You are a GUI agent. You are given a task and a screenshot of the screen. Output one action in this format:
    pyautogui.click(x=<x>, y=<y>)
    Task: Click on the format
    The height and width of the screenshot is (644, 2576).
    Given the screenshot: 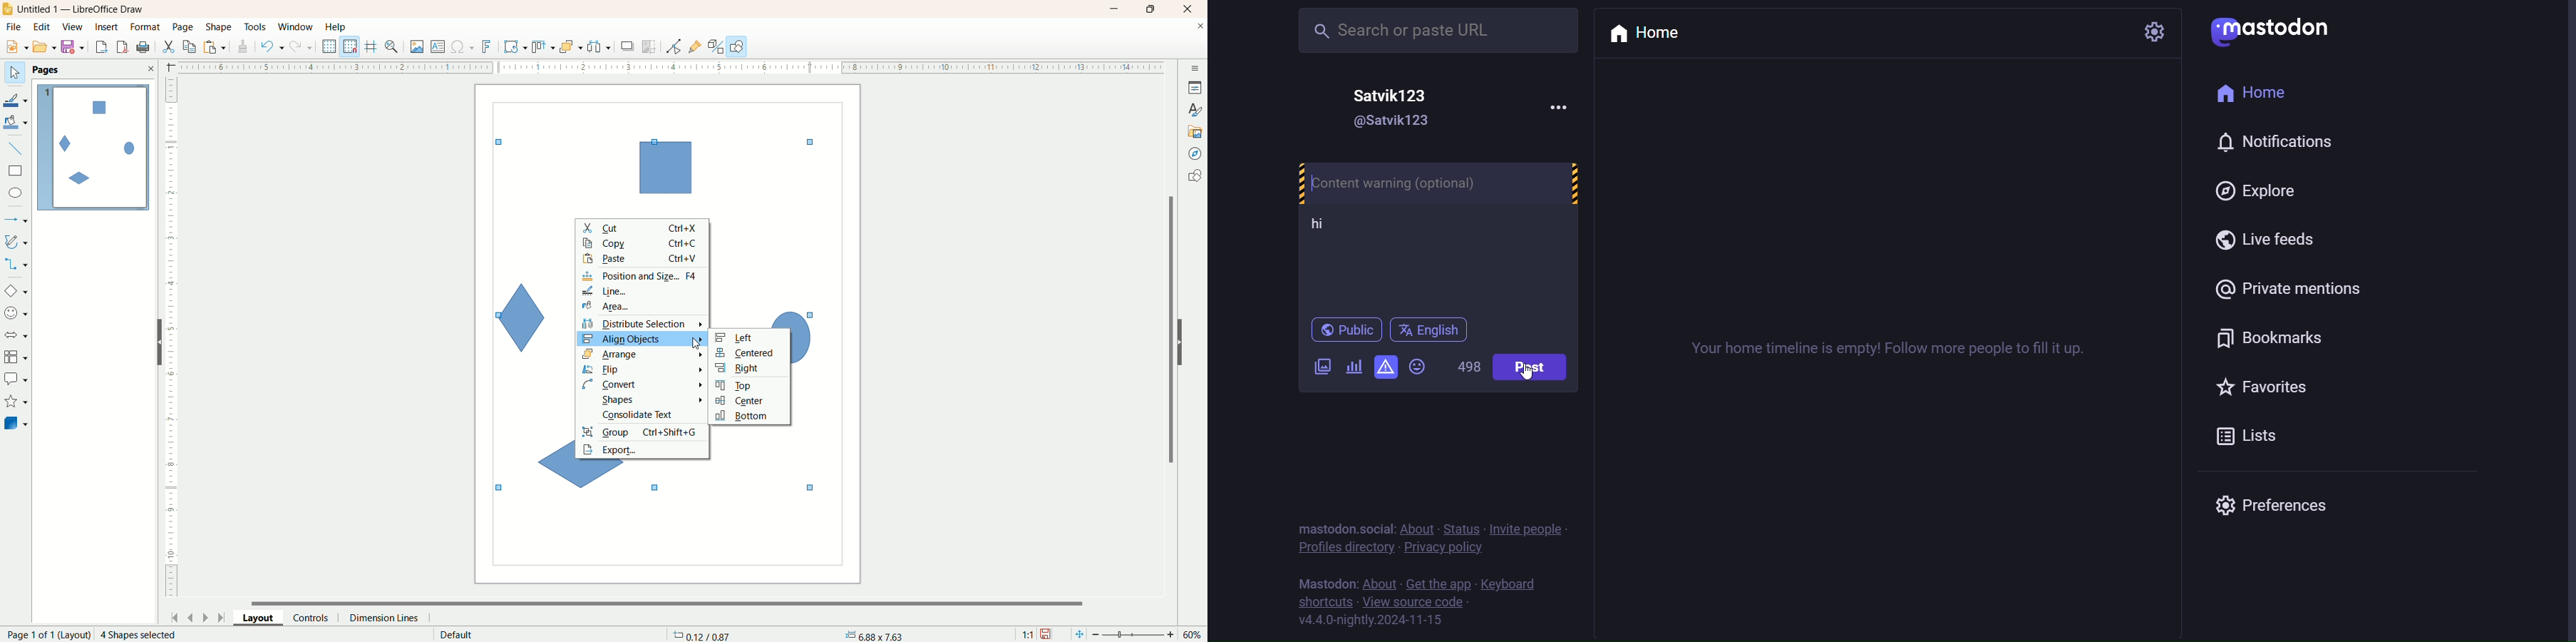 What is the action you would take?
    pyautogui.click(x=147, y=28)
    